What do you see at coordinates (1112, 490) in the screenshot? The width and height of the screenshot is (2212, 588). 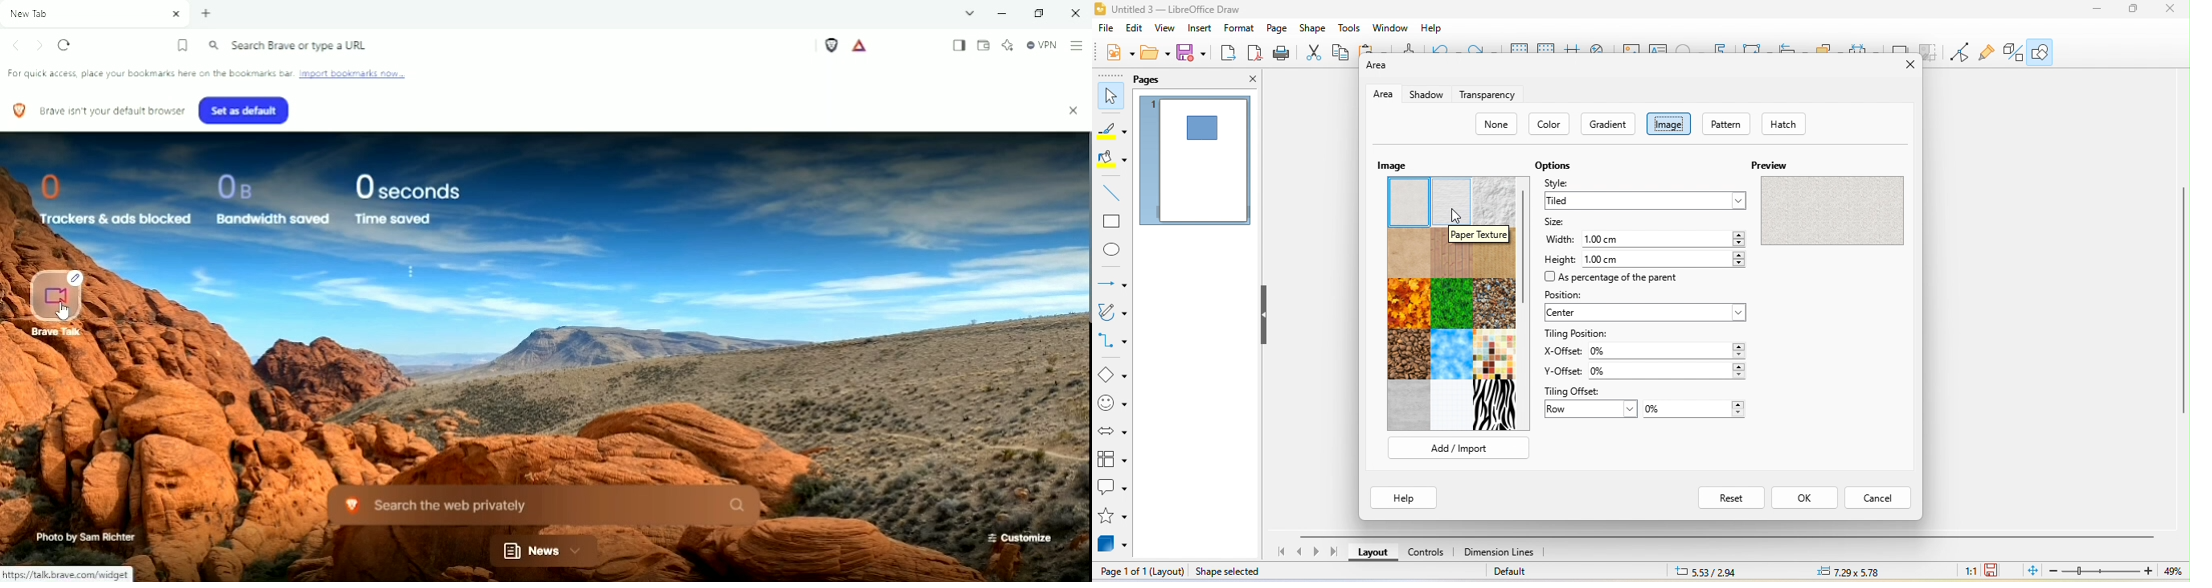 I see `callout shape` at bounding box center [1112, 490].